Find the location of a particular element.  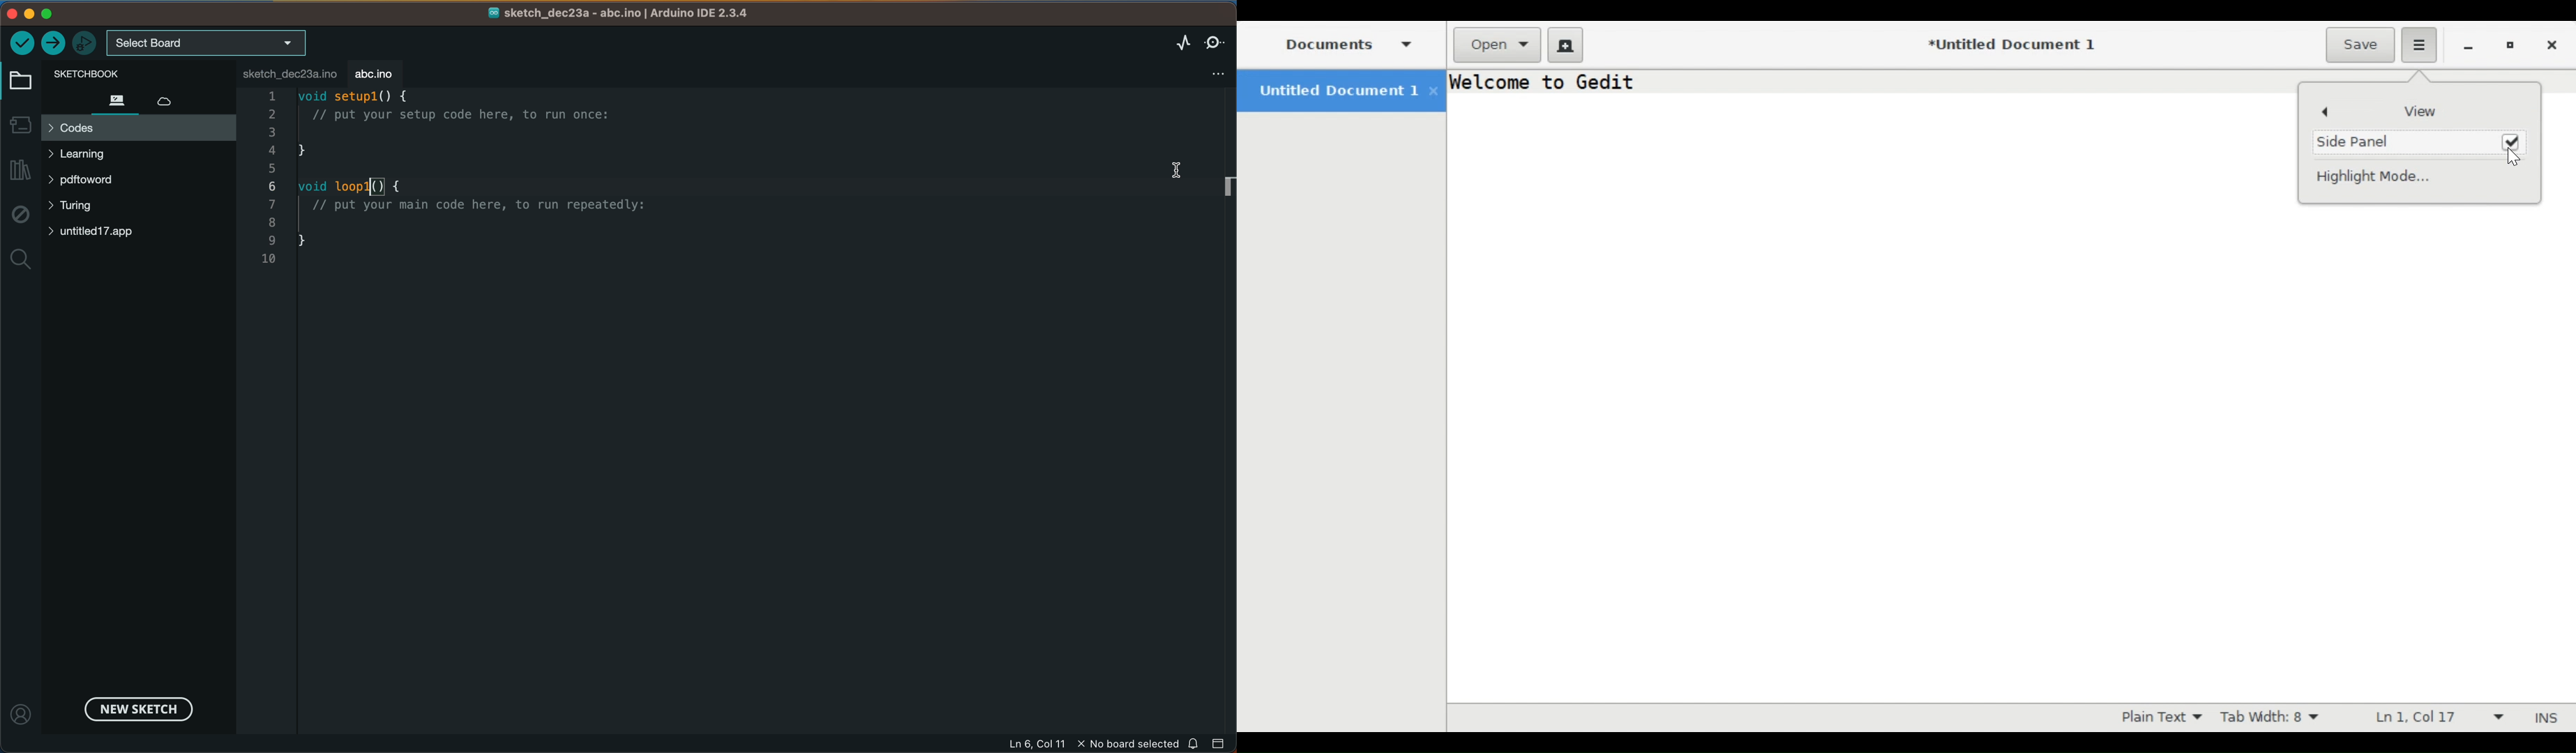

cursor is located at coordinates (2517, 158).